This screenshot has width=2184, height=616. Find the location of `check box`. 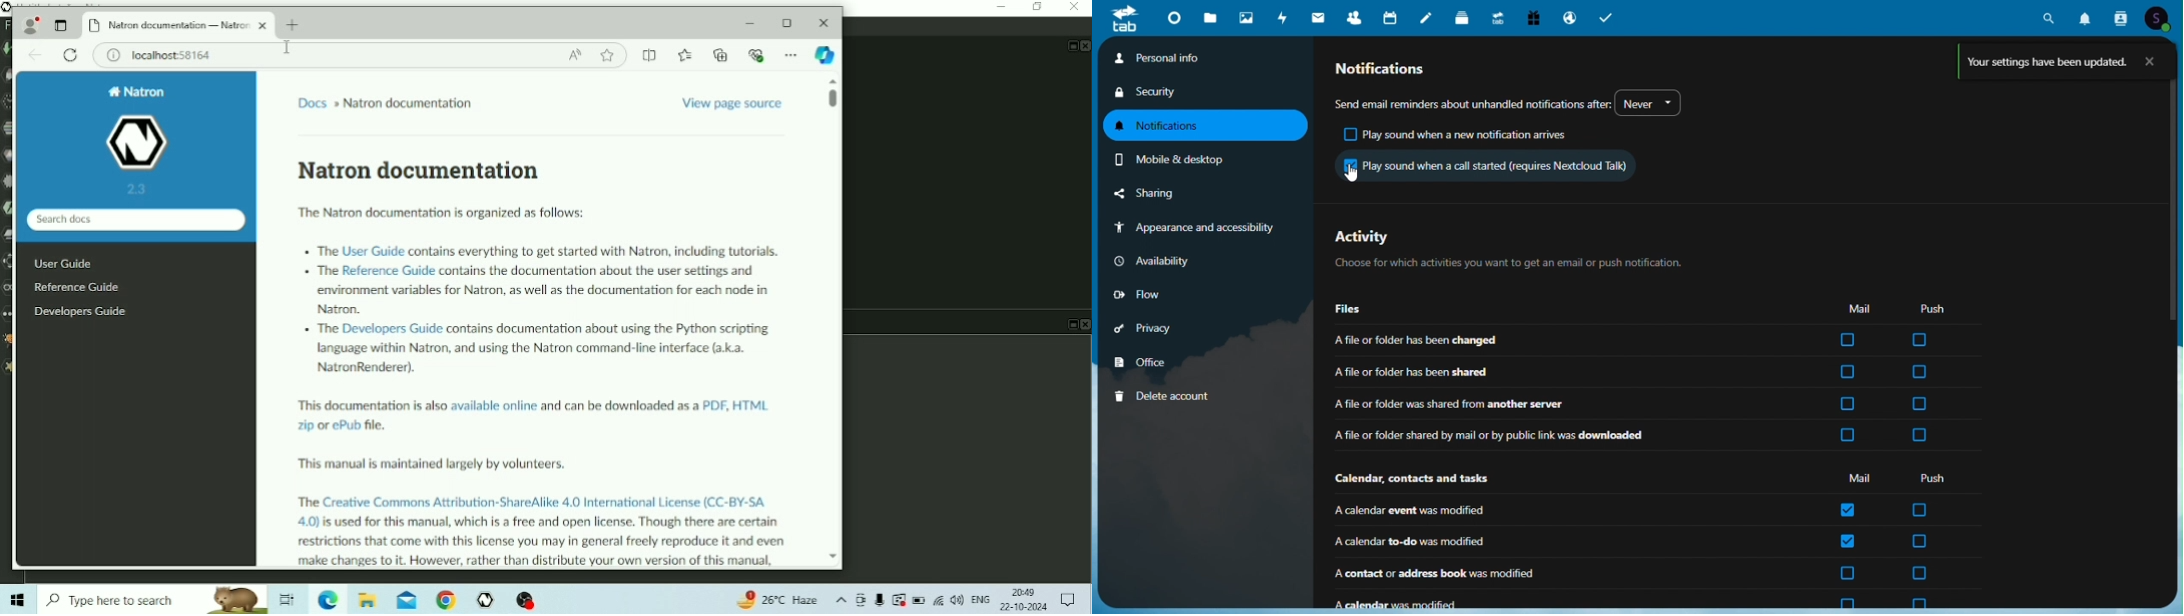

check box is located at coordinates (1849, 404).